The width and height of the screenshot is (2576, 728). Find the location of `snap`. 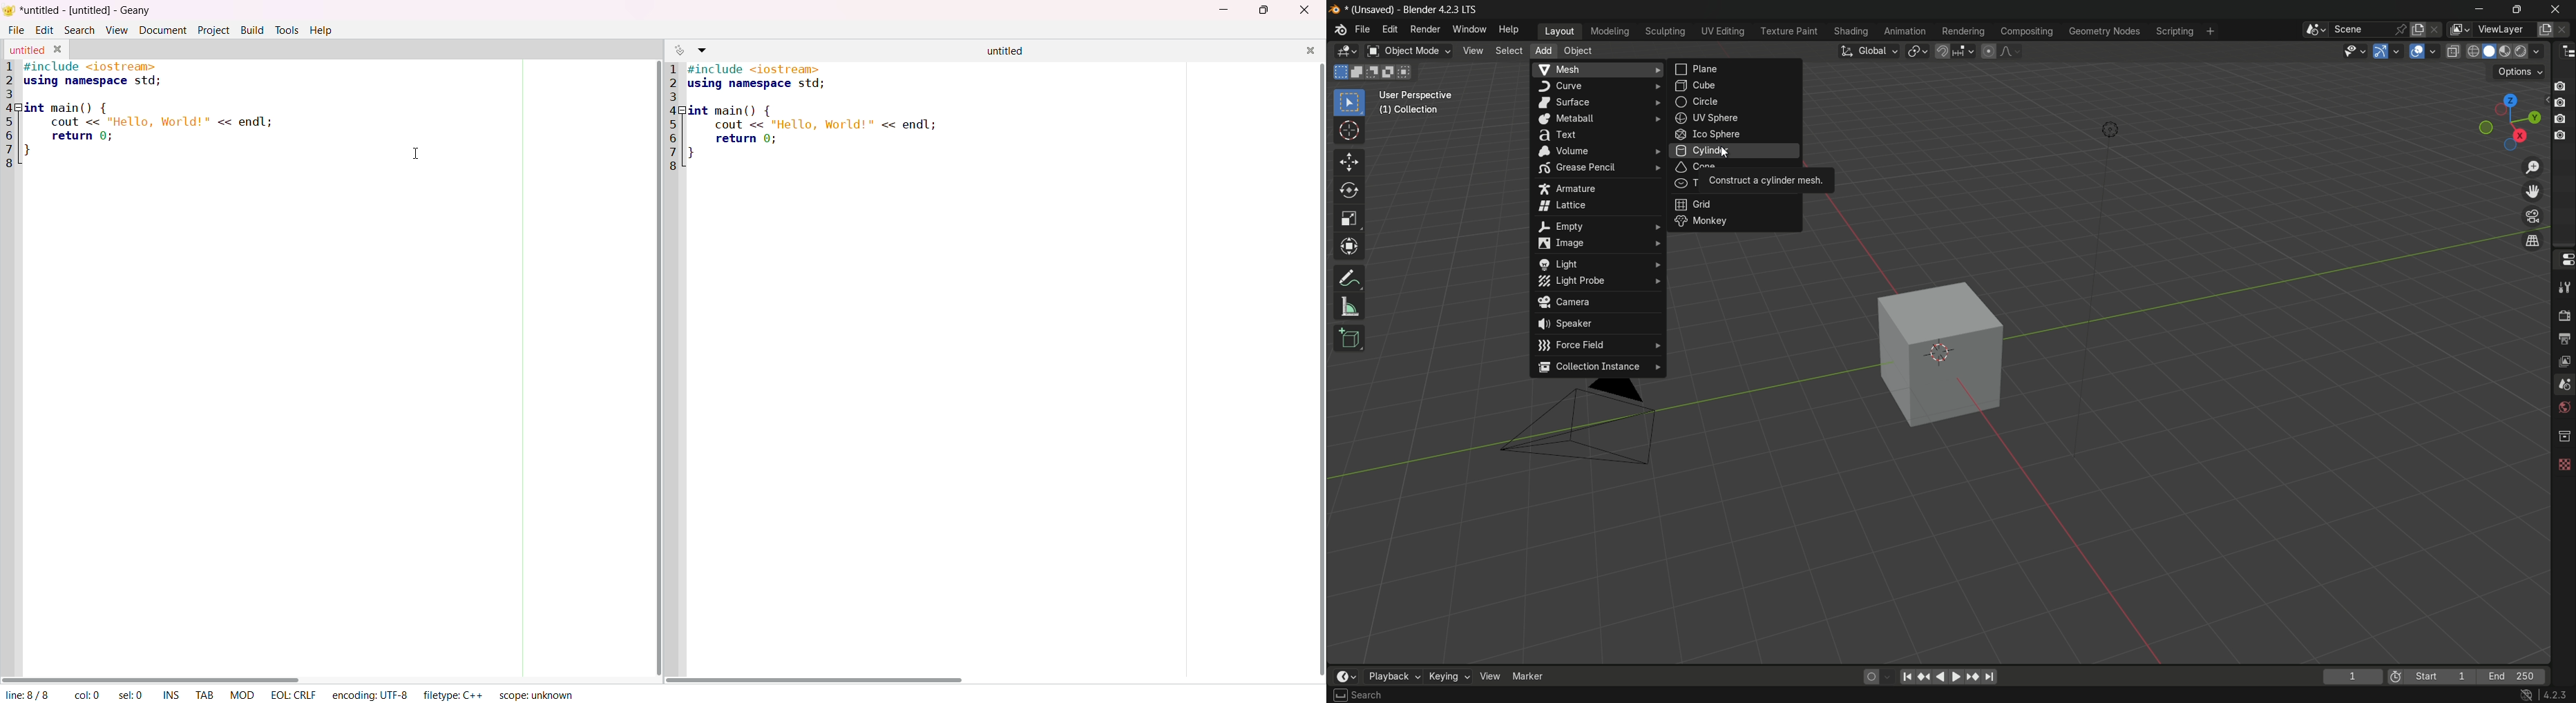

snap is located at coordinates (1954, 51).